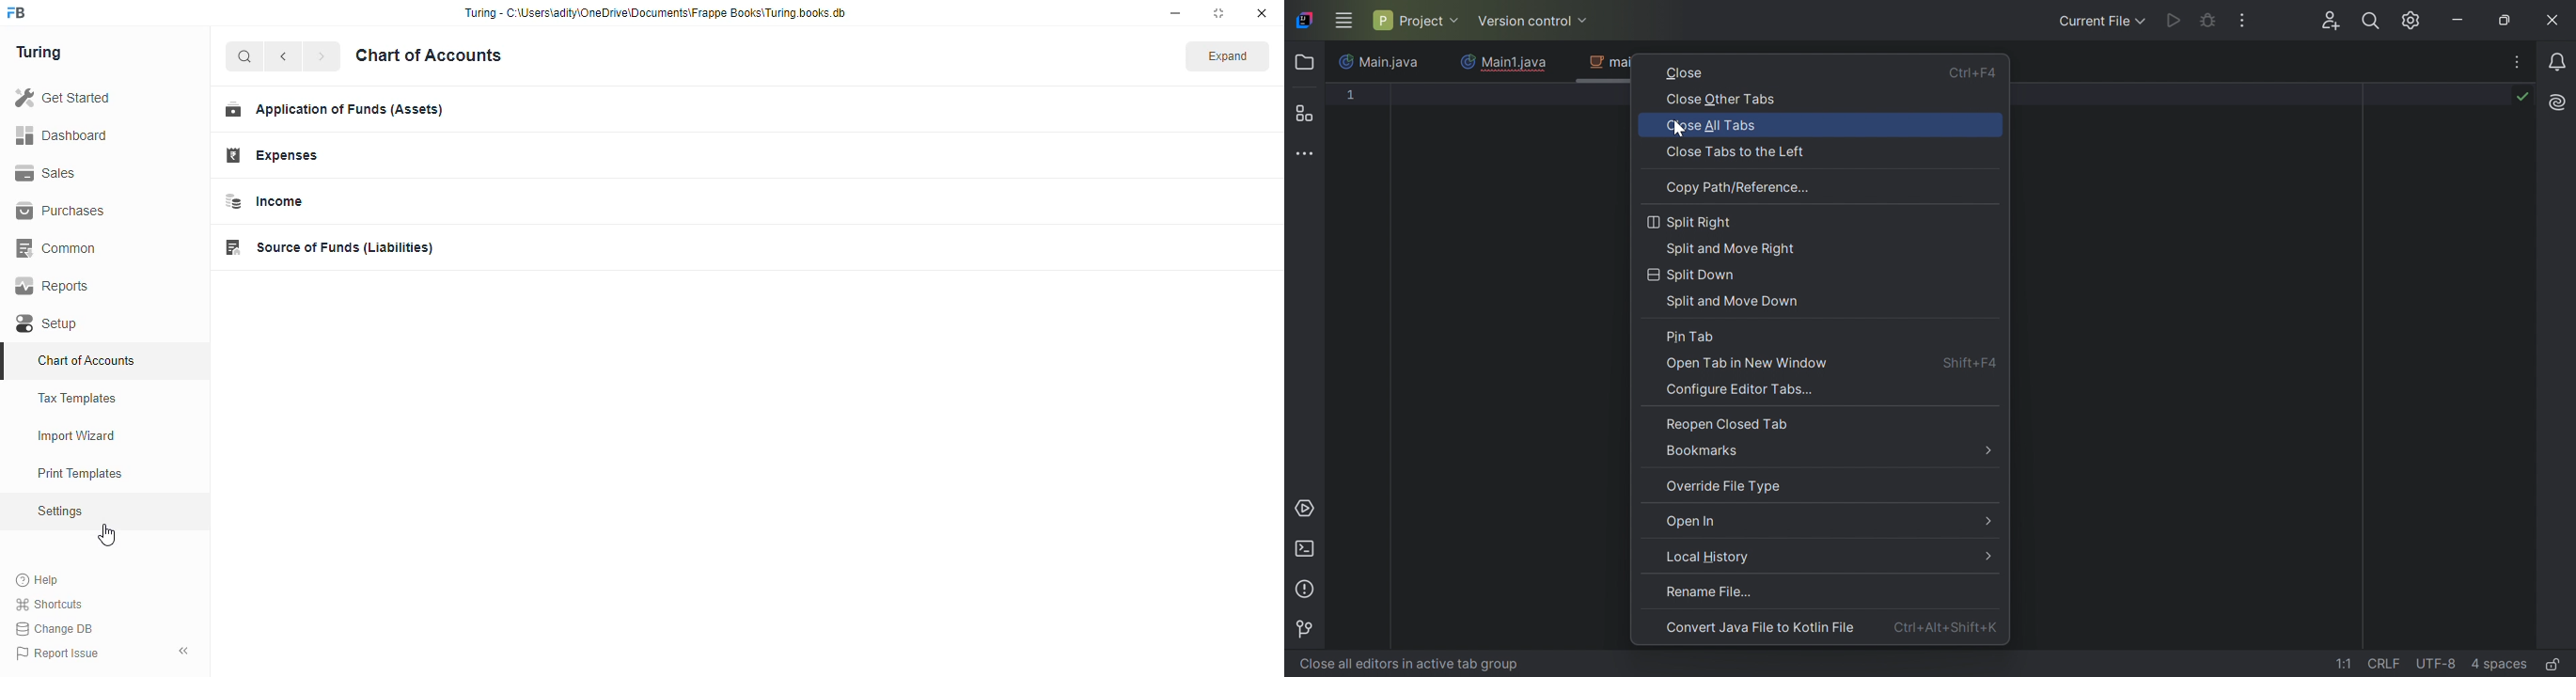  What do you see at coordinates (530, 111) in the screenshot?
I see `Application of Funds (Assets)` at bounding box center [530, 111].